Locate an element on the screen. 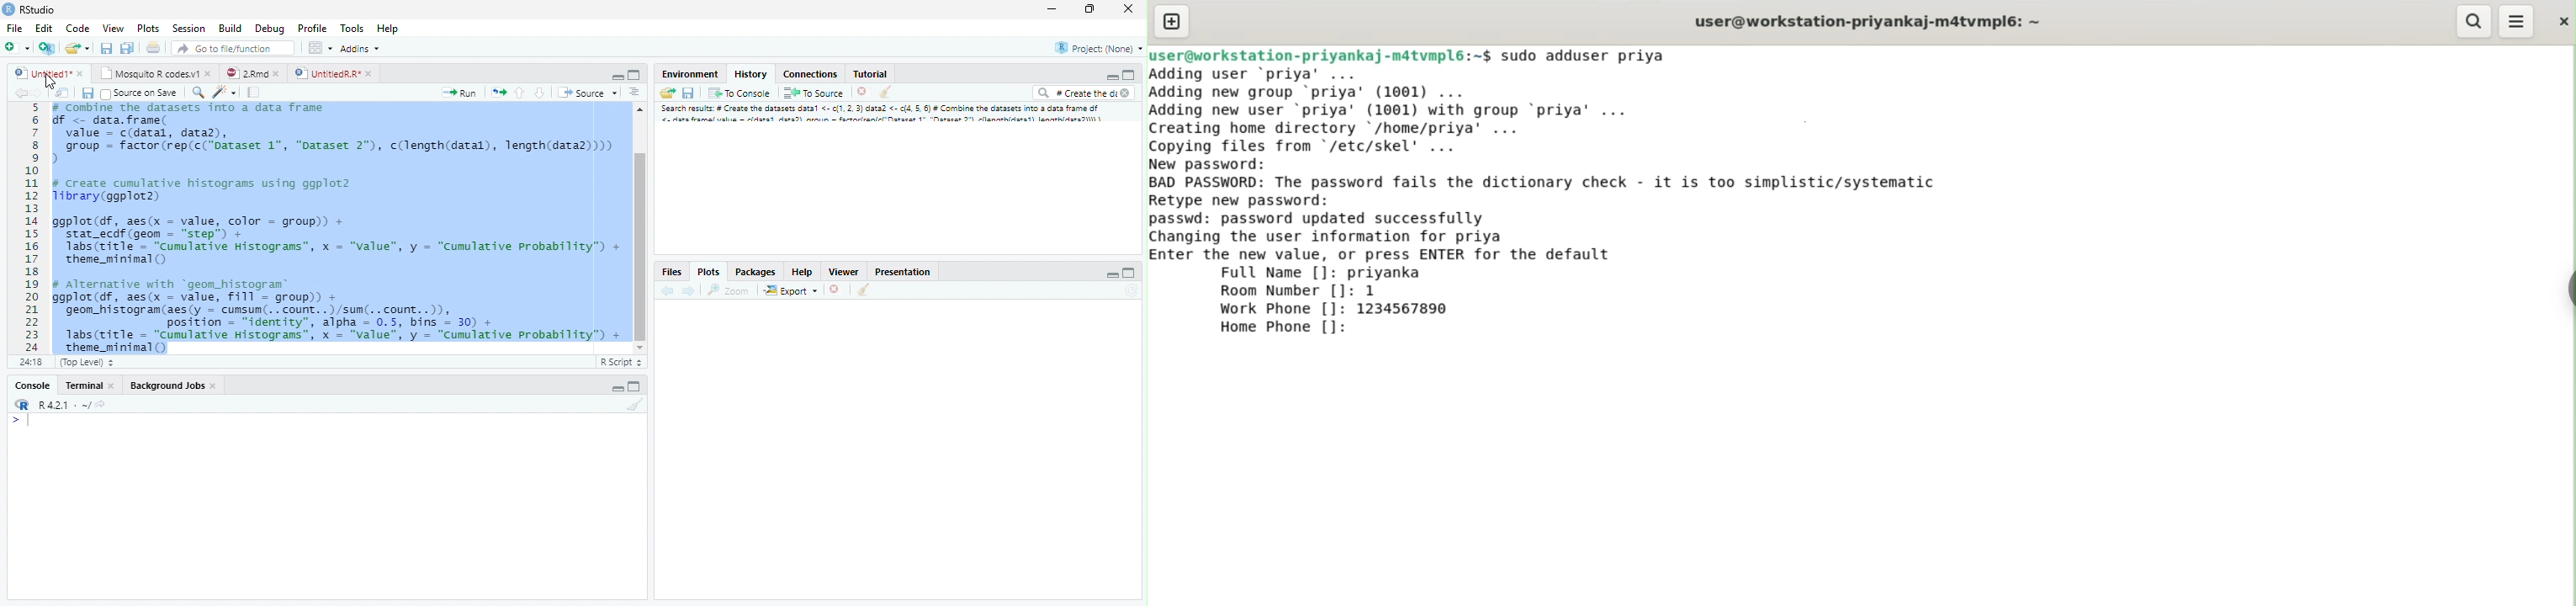 This screenshot has width=2576, height=616. Untitled is located at coordinates (51, 72).